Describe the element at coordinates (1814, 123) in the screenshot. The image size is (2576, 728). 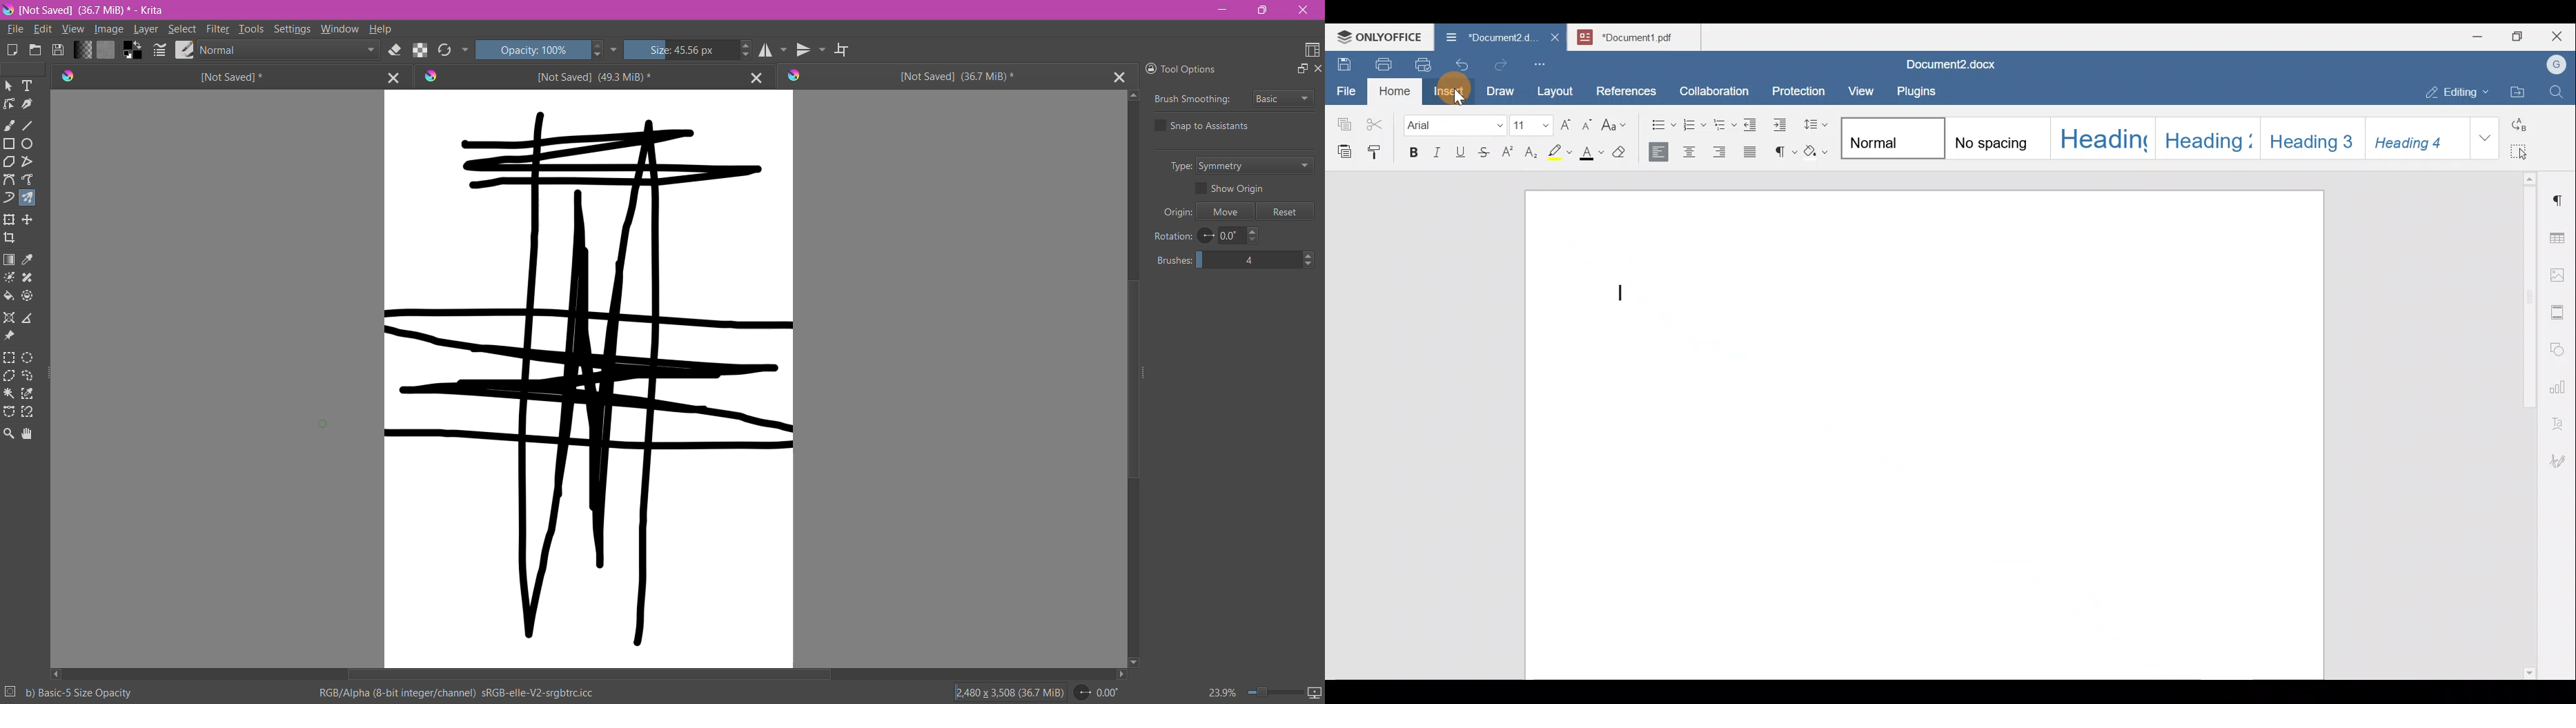
I see `Paragraph line spacing` at that location.